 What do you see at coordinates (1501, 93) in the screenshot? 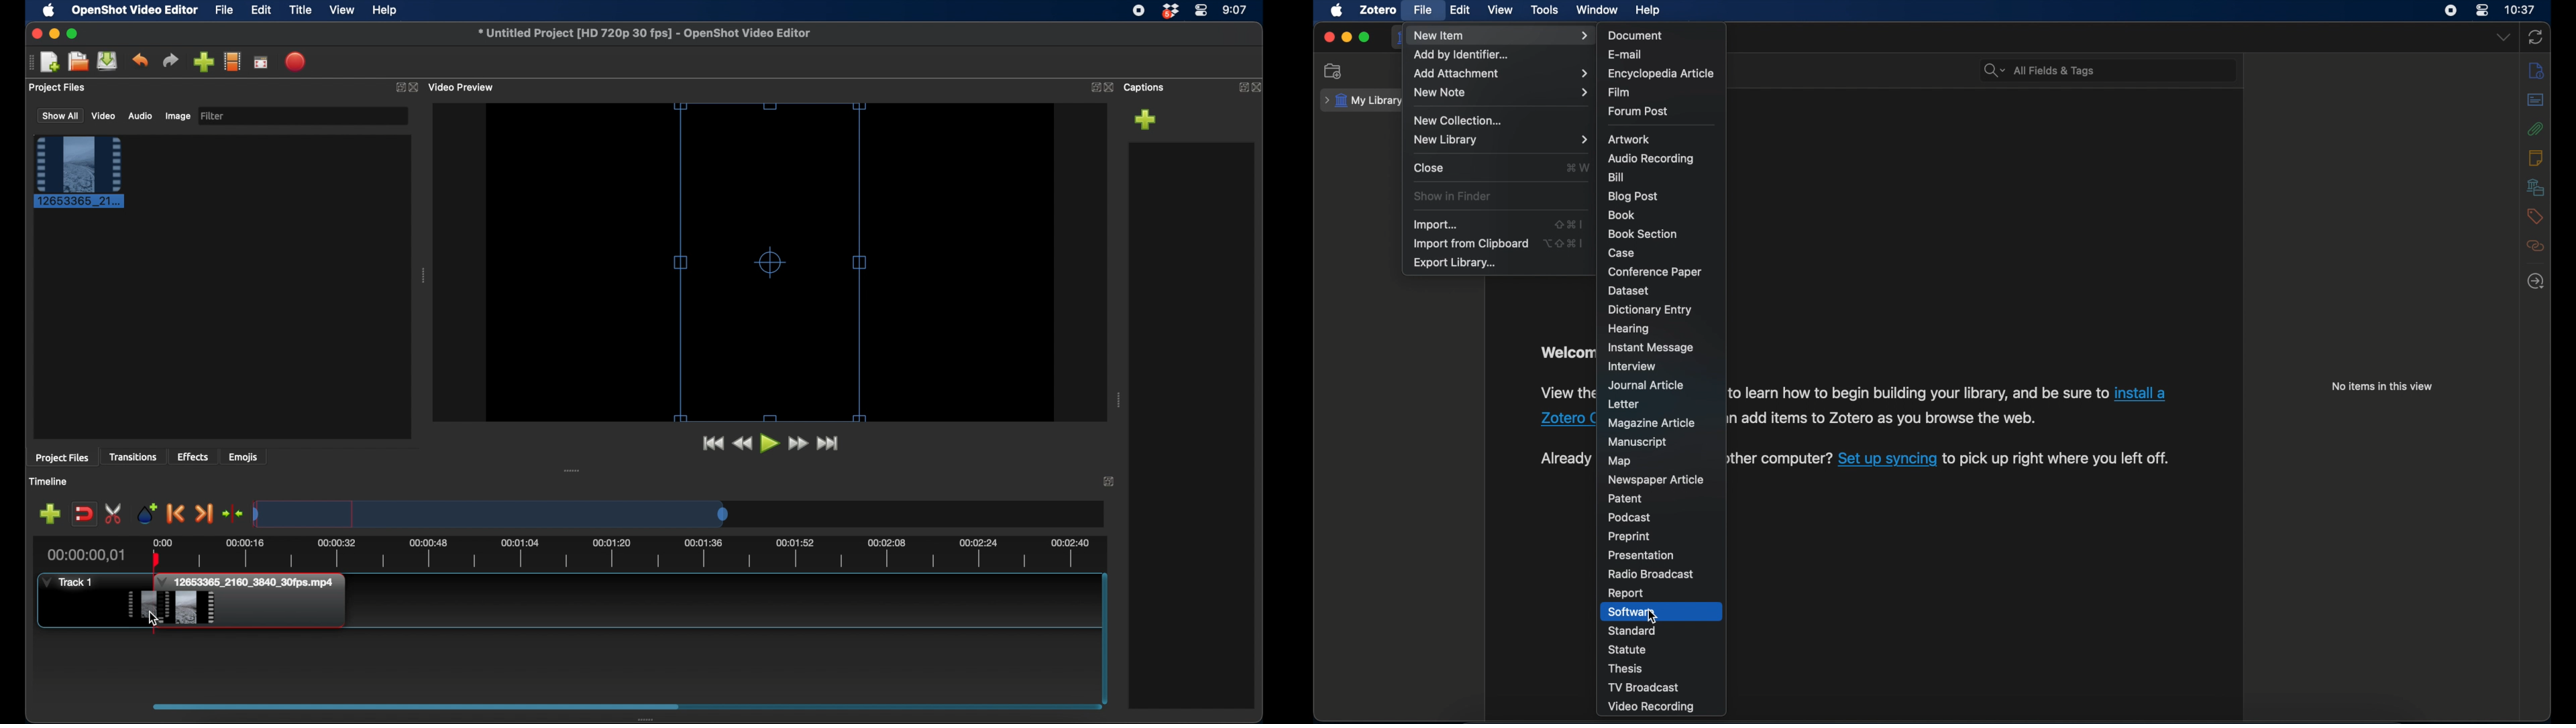
I see `new note` at bounding box center [1501, 93].